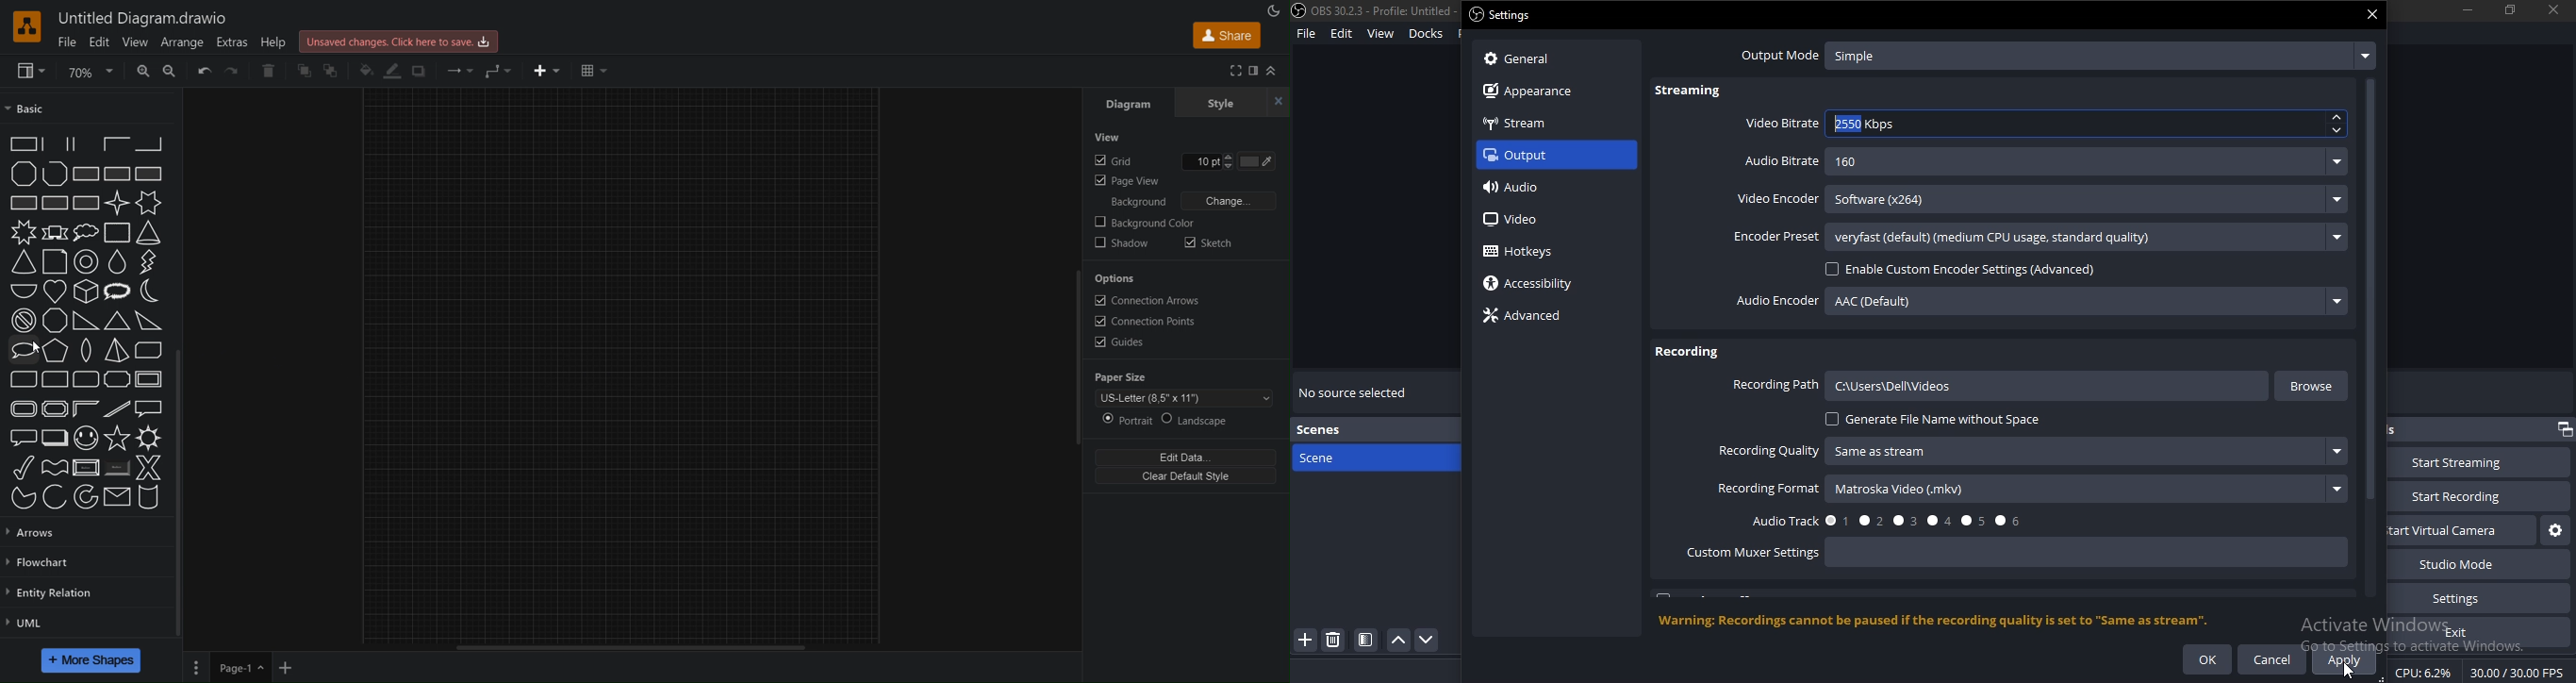  Describe the element at coordinates (200, 666) in the screenshot. I see `Pages` at that location.